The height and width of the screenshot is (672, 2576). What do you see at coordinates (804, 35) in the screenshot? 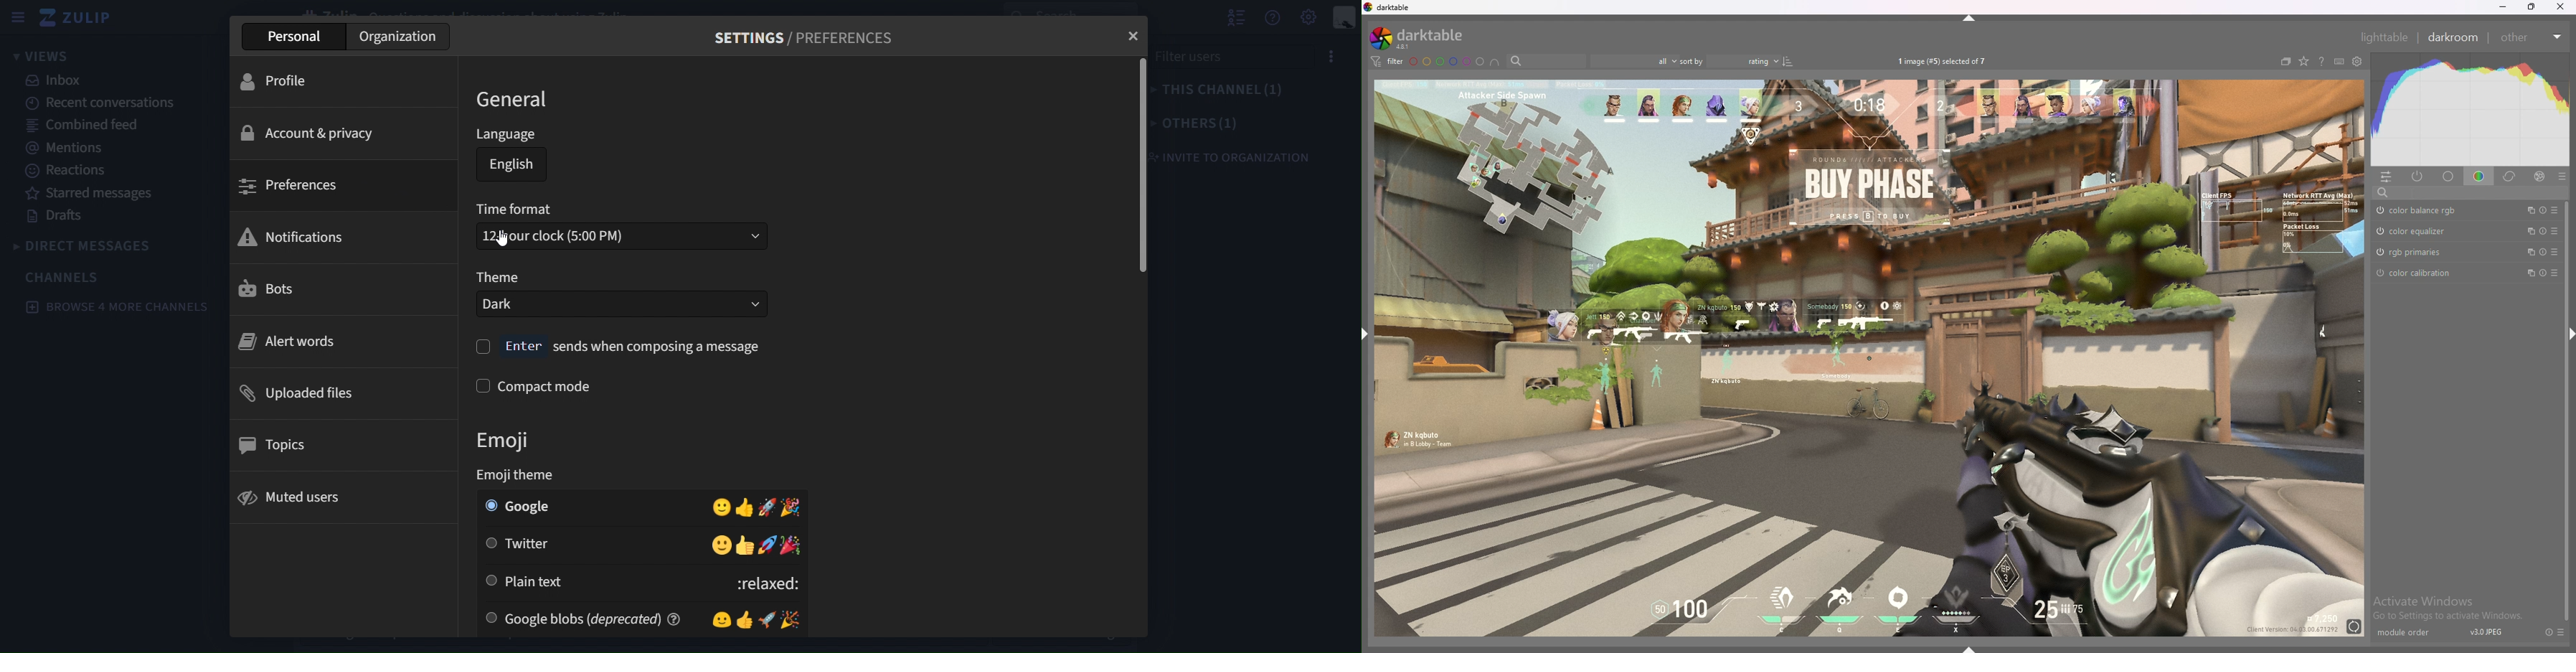
I see `SETTINGS / PREFERENCES` at bounding box center [804, 35].